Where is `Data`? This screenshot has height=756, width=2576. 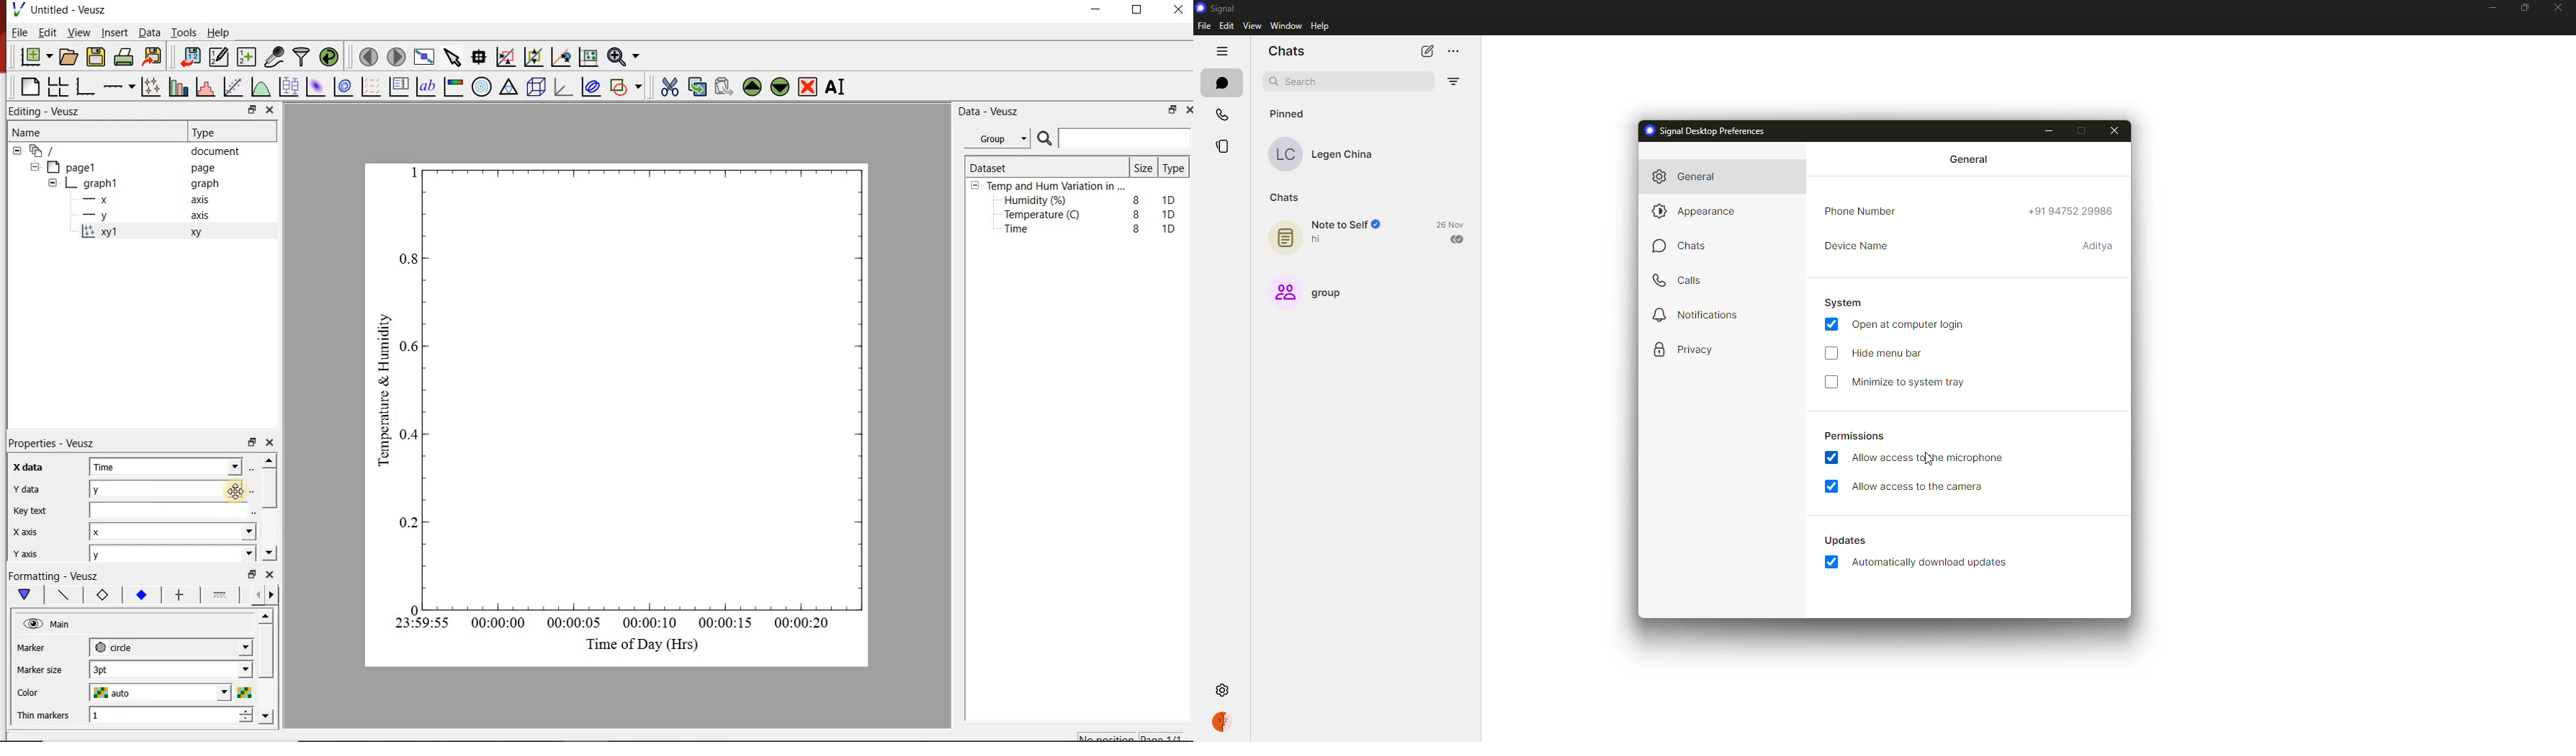 Data is located at coordinates (146, 33).